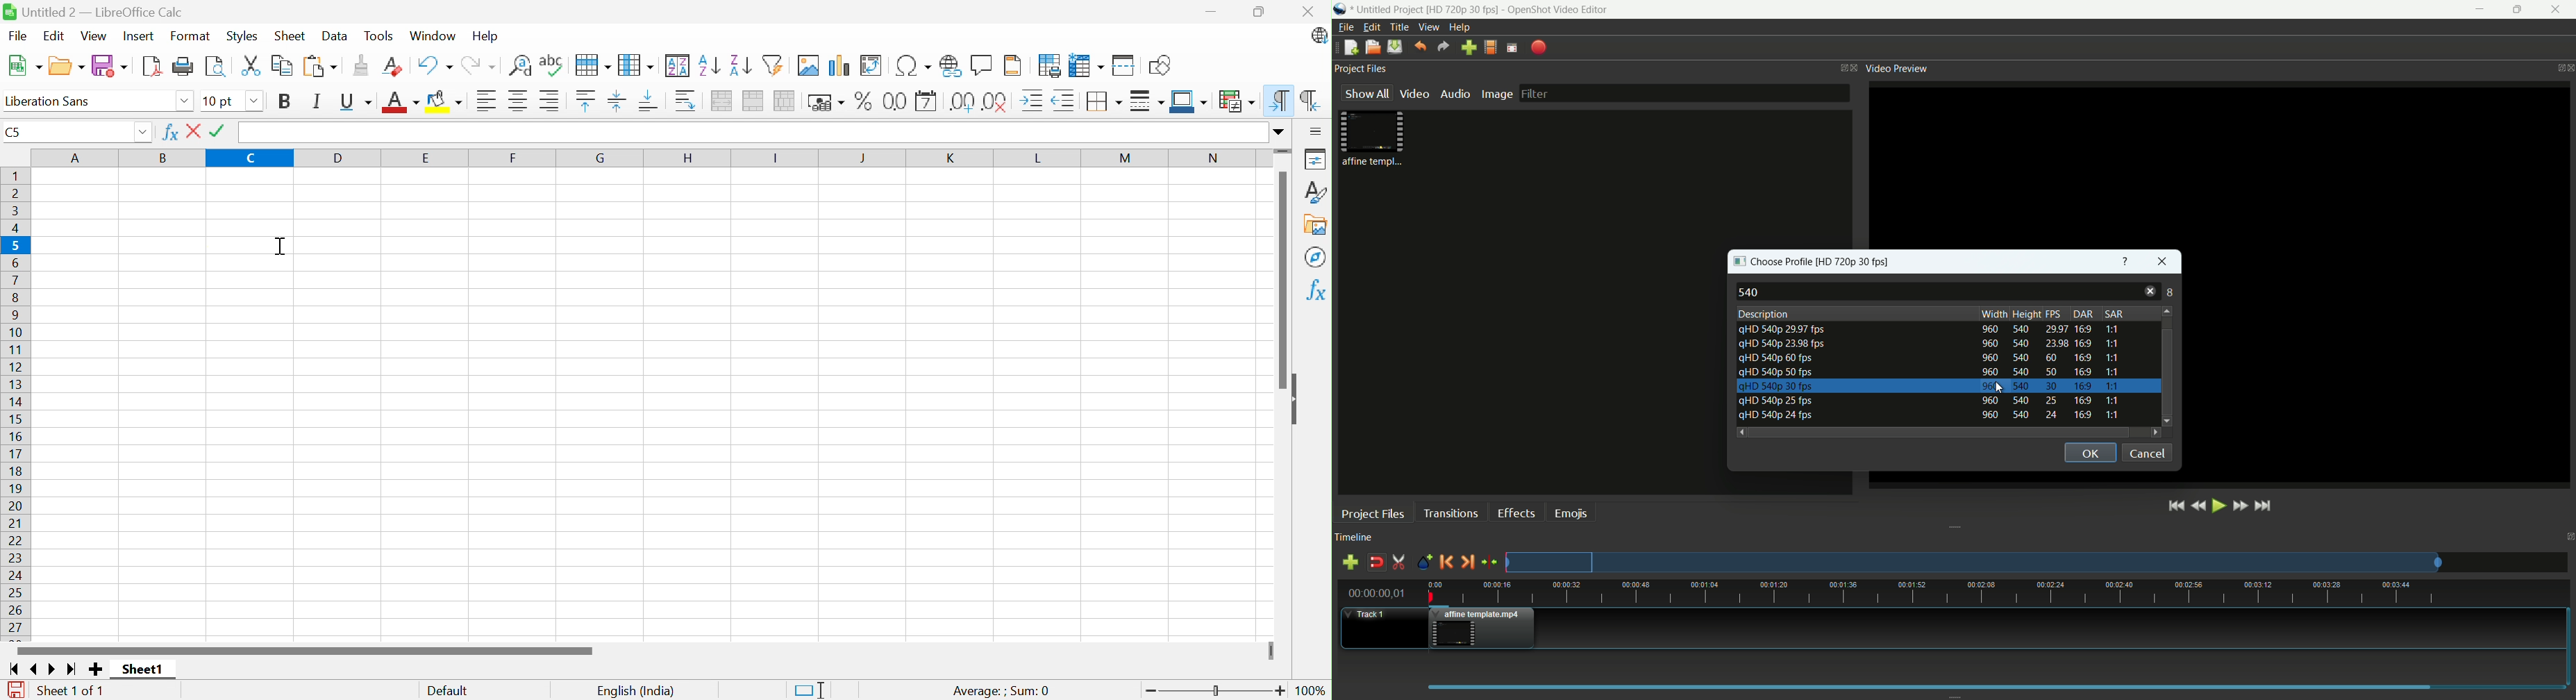  Describe the element at coordinates (1318, 35) in the screenshot. I see `LibreOffice update available` at that location.